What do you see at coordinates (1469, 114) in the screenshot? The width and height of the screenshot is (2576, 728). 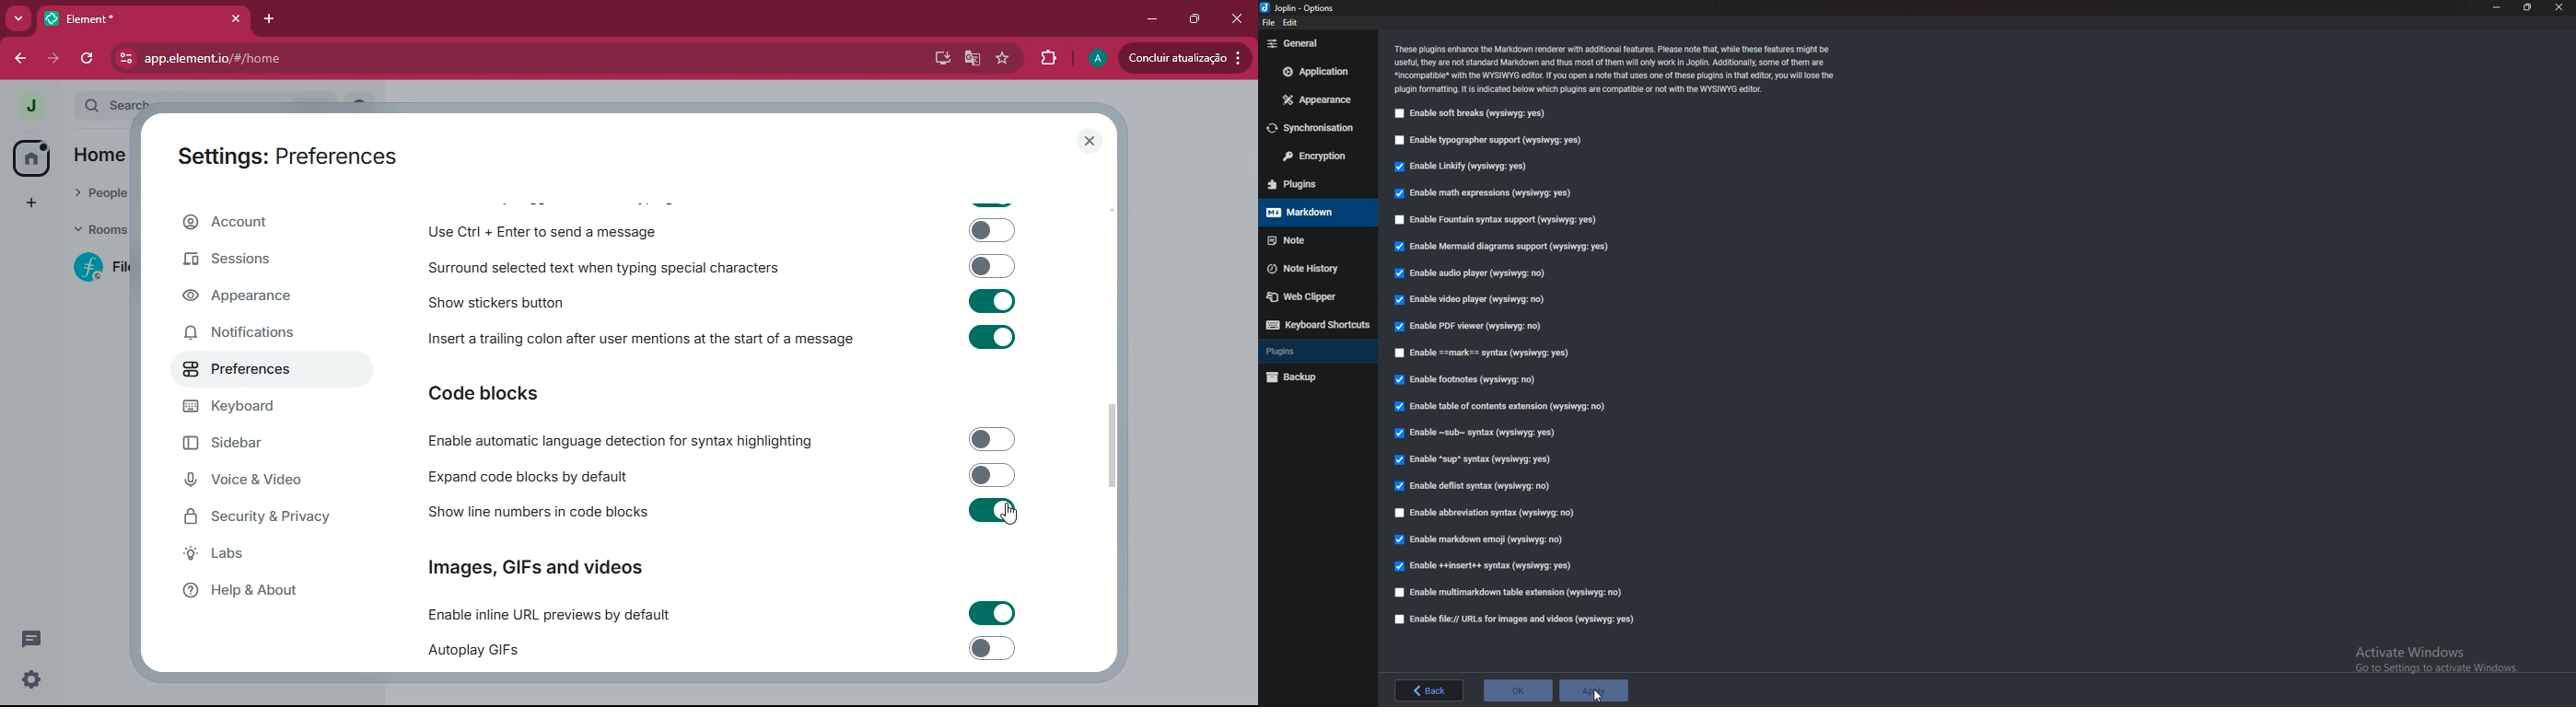 I see `Enable soft breaks` at bounding box center [1469, 114].